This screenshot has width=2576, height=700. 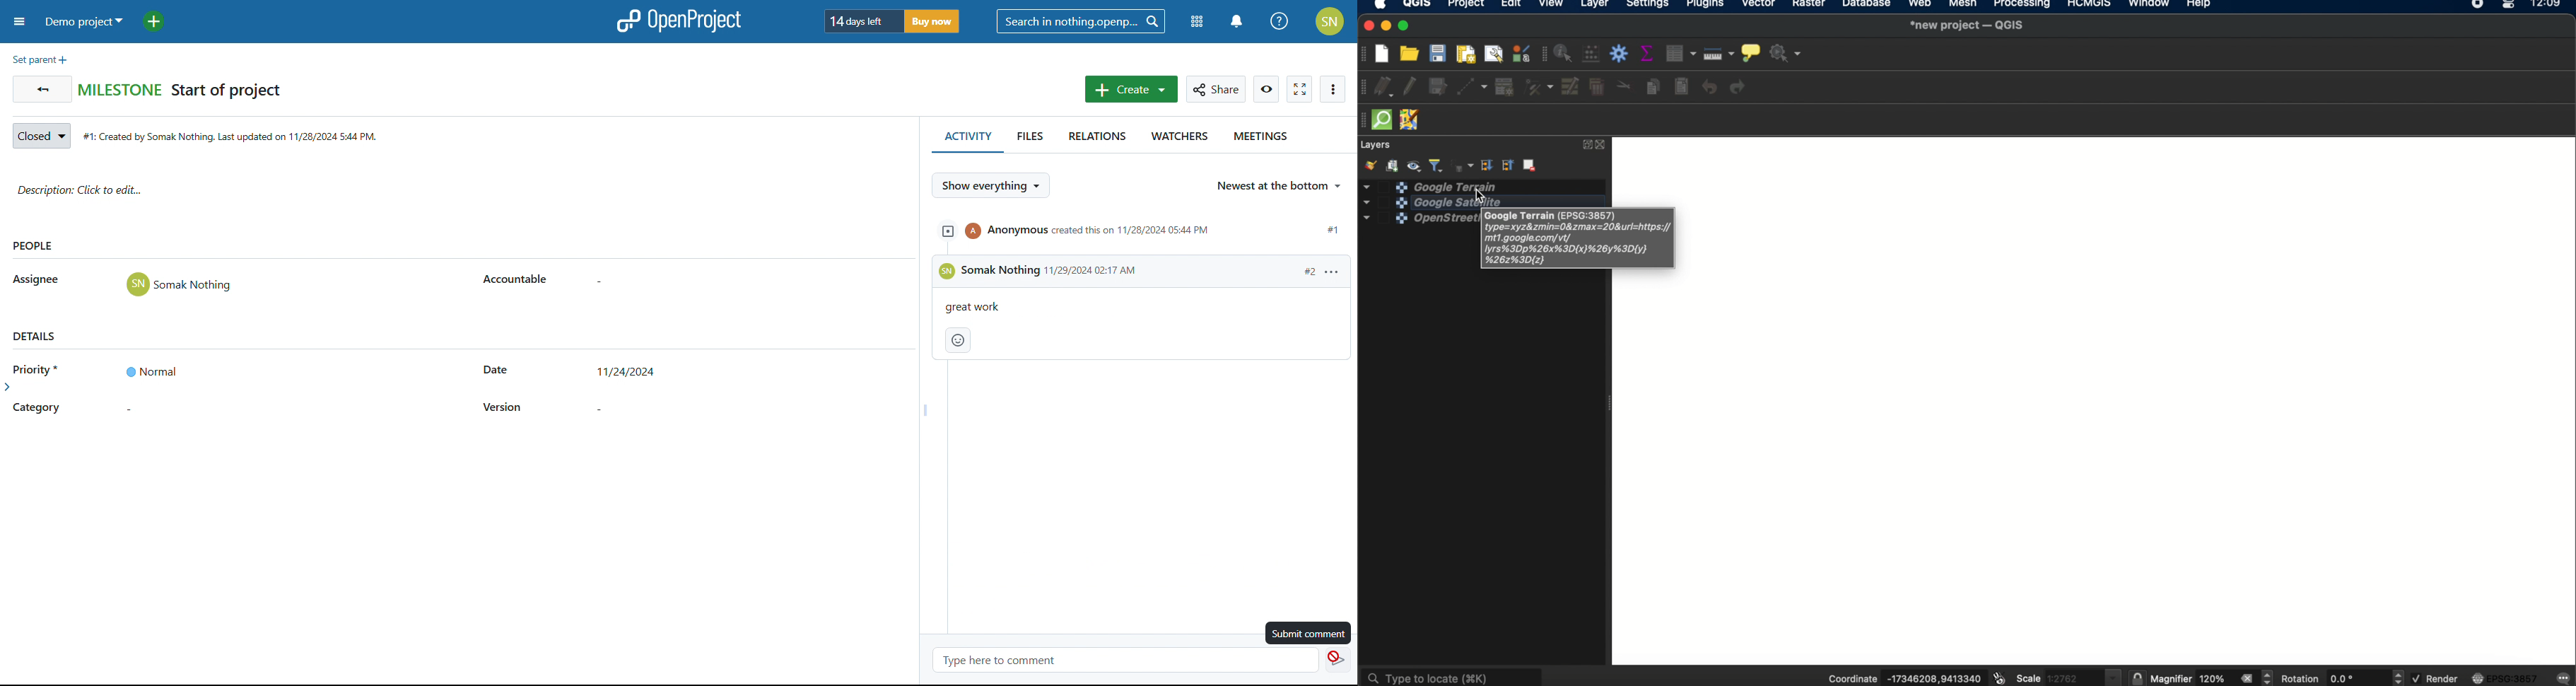 What do you see at coordinates (1394, 165) in the screenshot?
I see `add group` at bounding box center [1394, 165].